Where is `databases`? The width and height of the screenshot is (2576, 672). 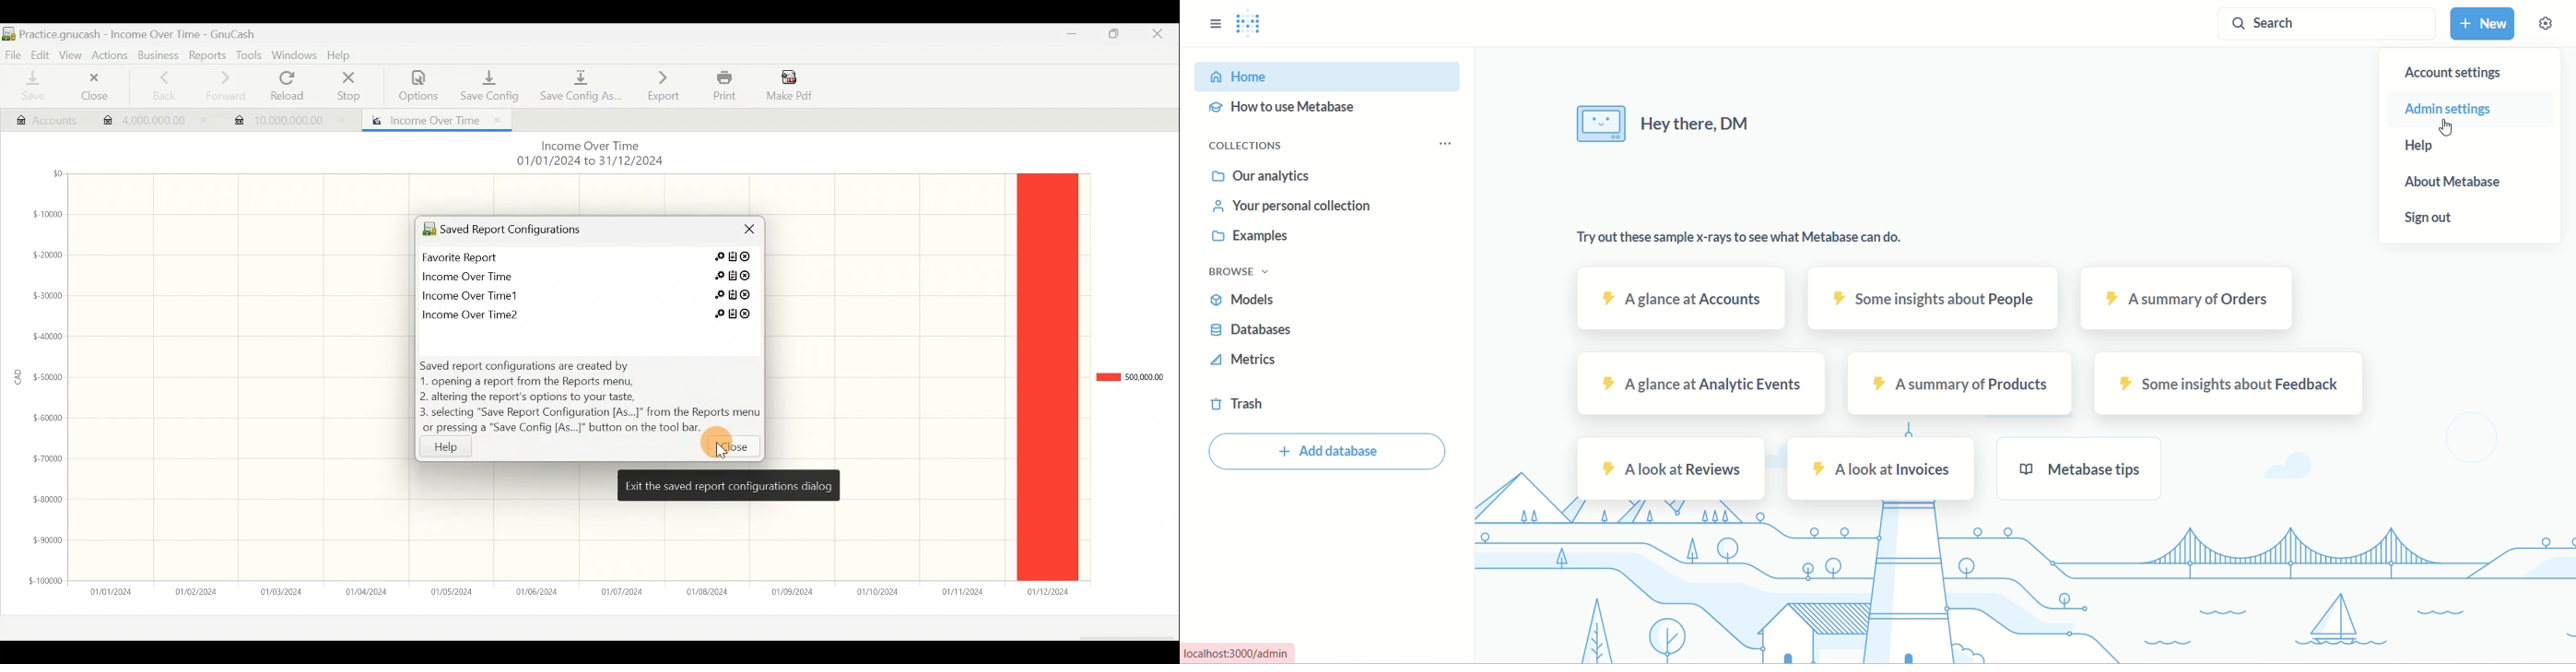 databases is located at coordinates (1253, 330).